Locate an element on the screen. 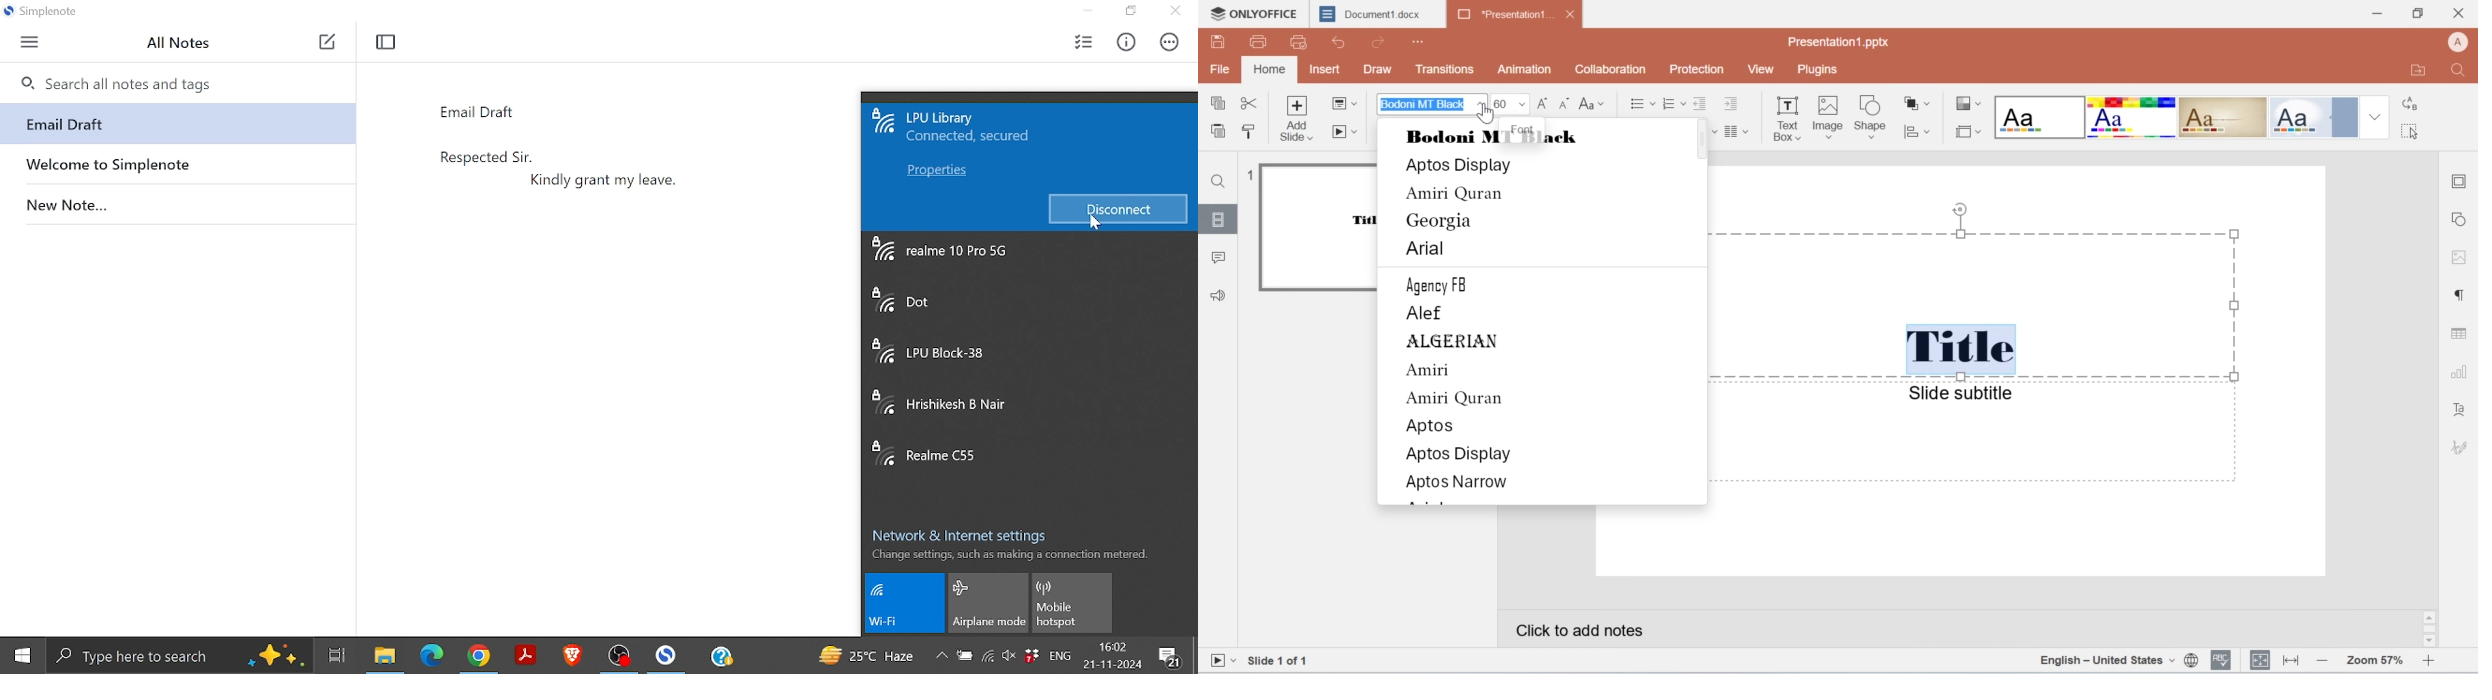 This screenshot has width=2492, height=700. audio is located at coordinates (1225, 294).